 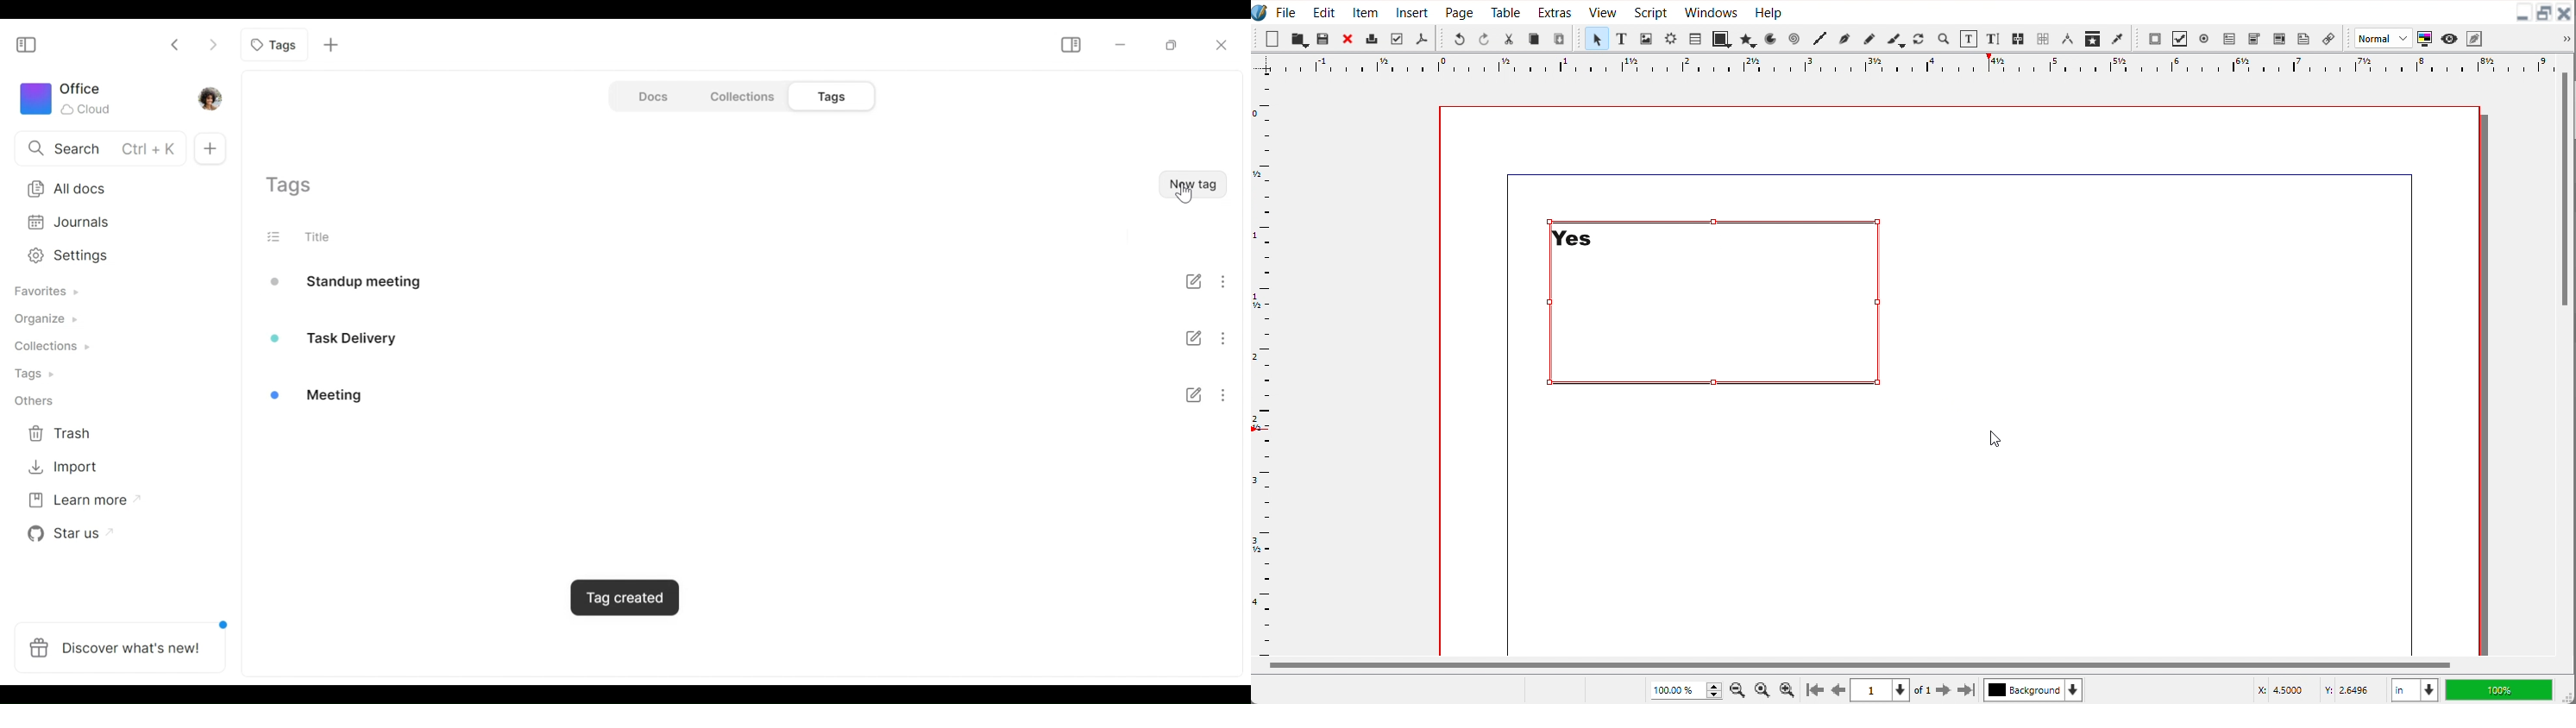 What do you see at coordinates (1071, 46) in the screenshot?
I see `Show/Hide Sidebar` at bounding box center [1071, 46].